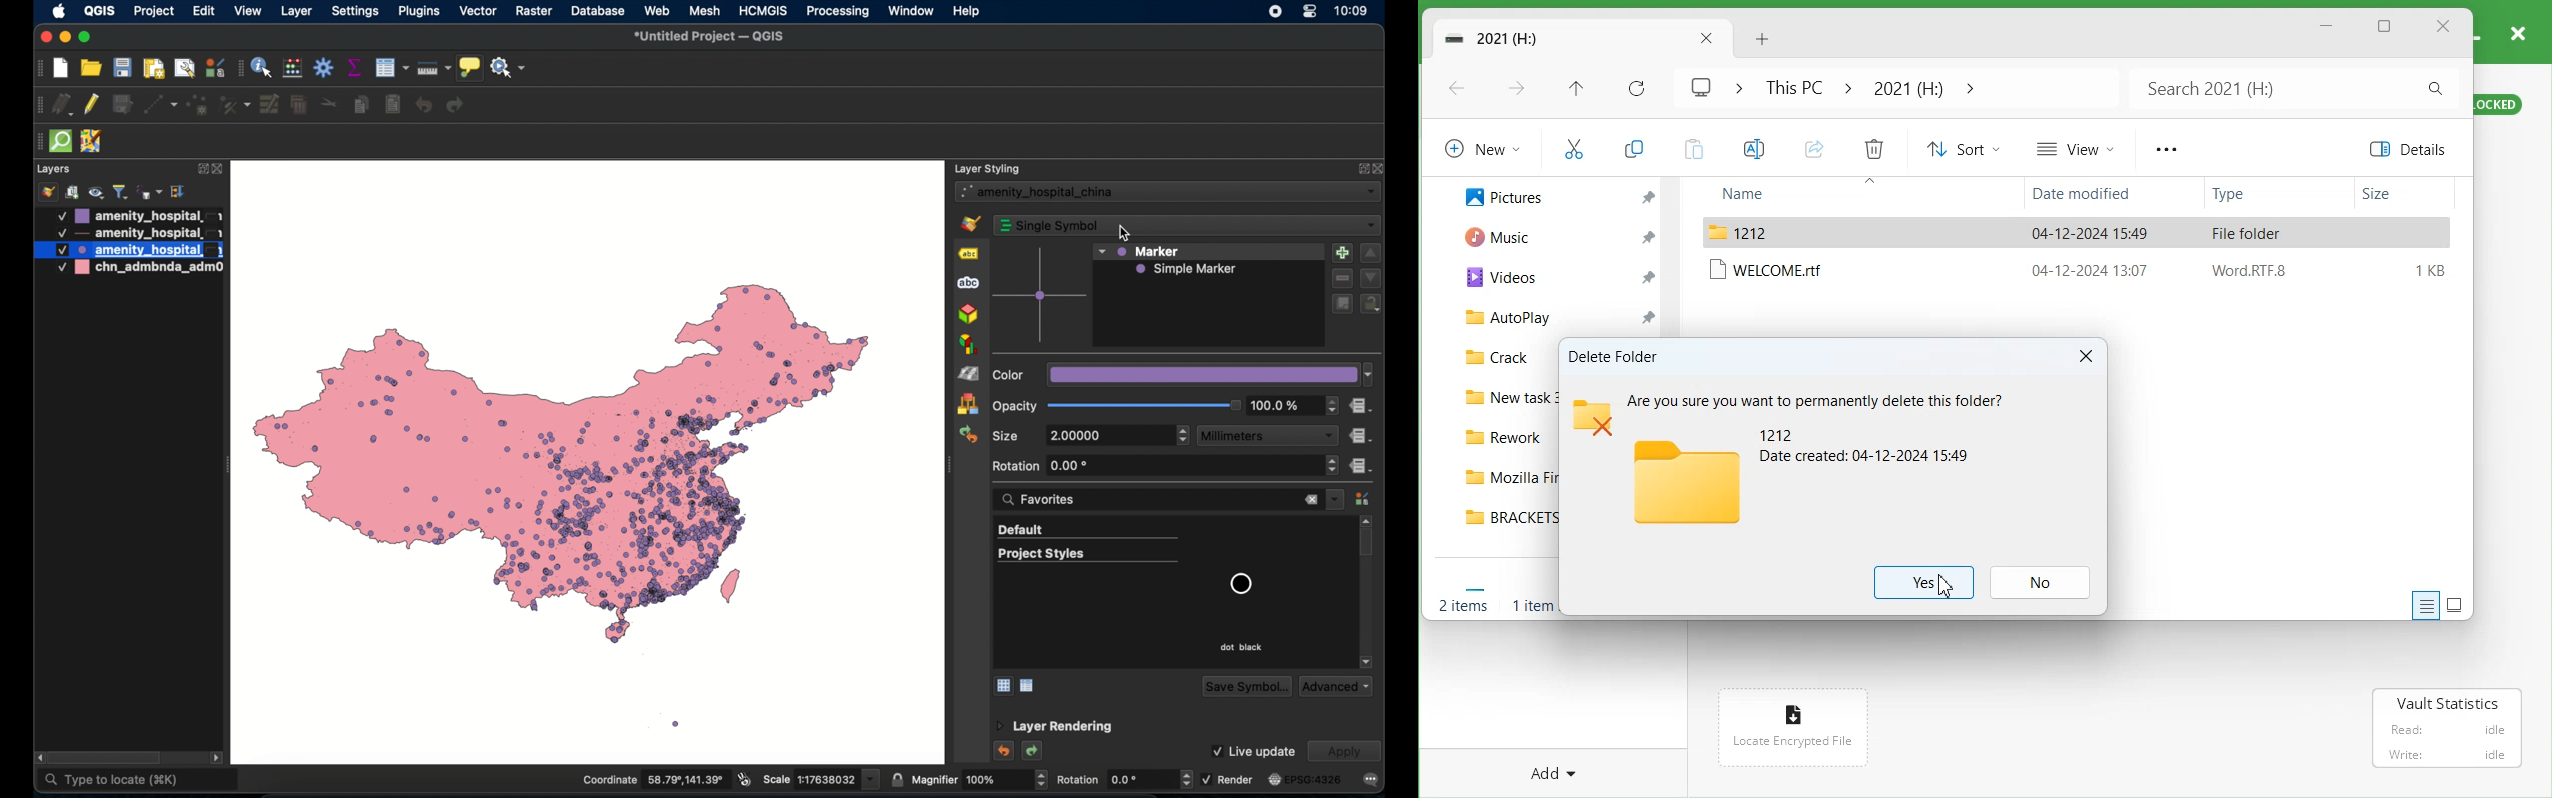 The width and height of the screenshot is (2576, 812). Describe the element at coordinates (967, 404) in the screenshot. I see `style manager` at that location.